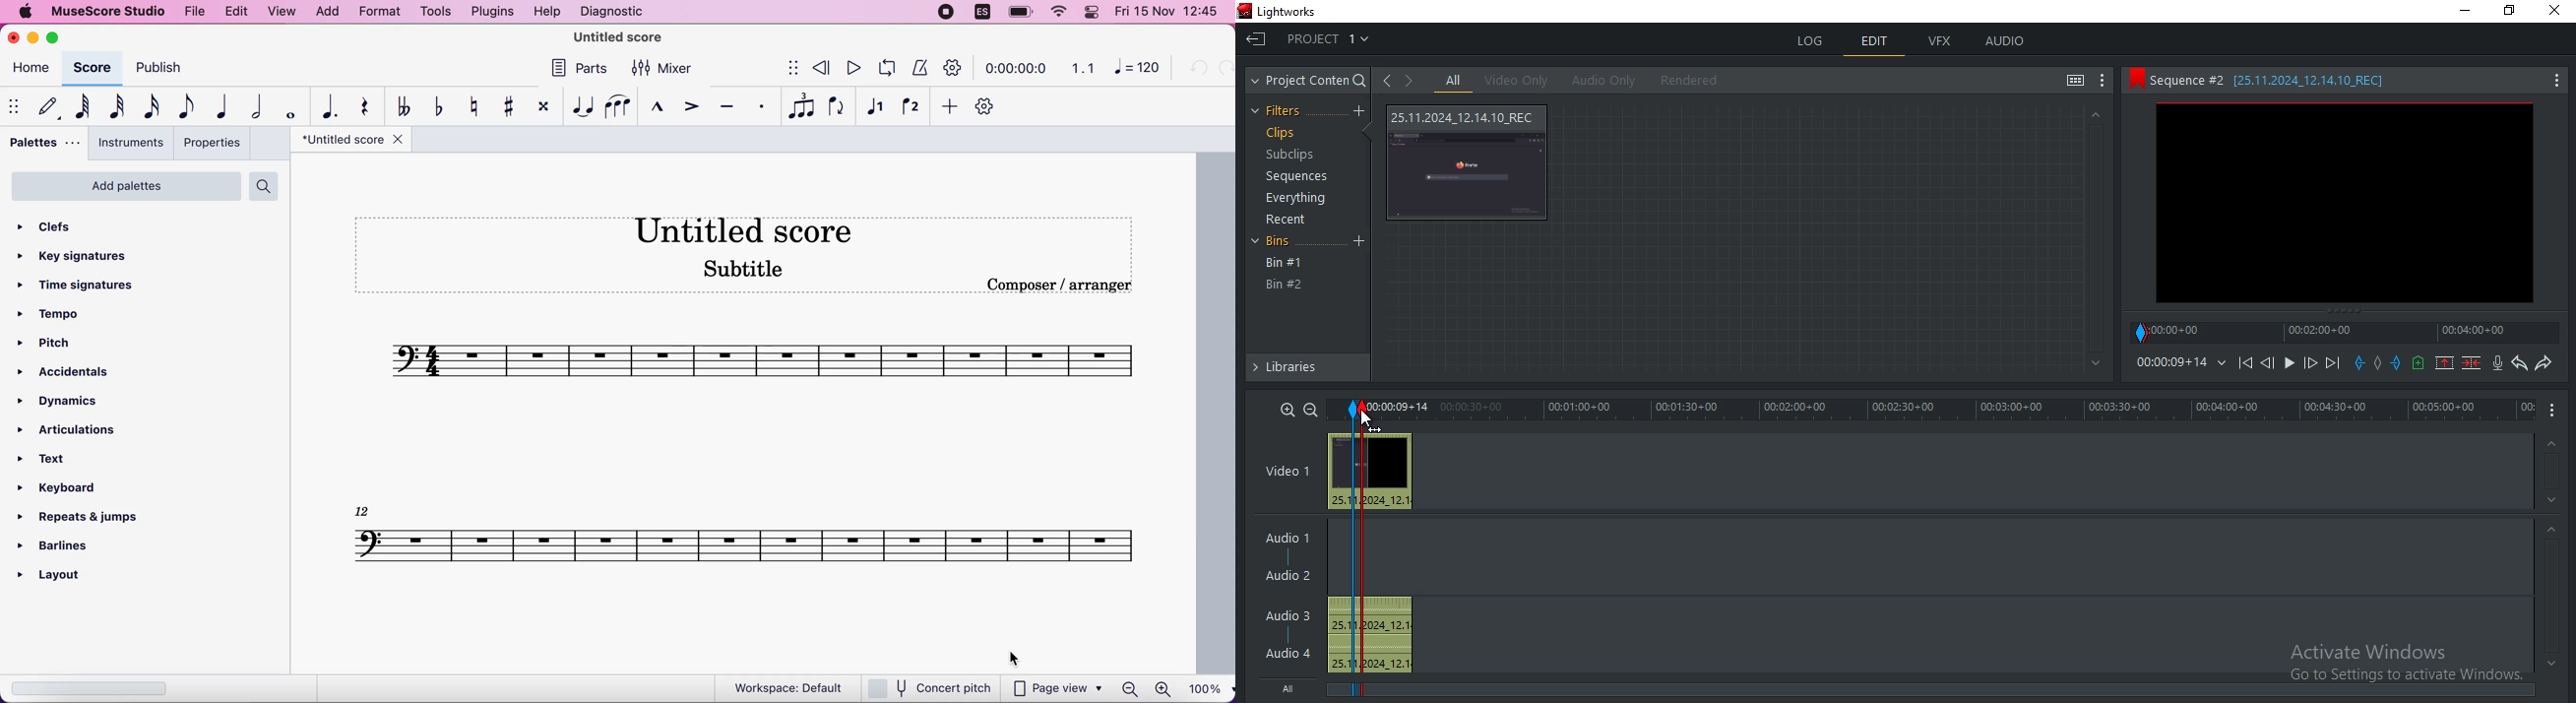  Describe the element at coordinates (1207, 688) in the screenshot. I see `100%` at that location.